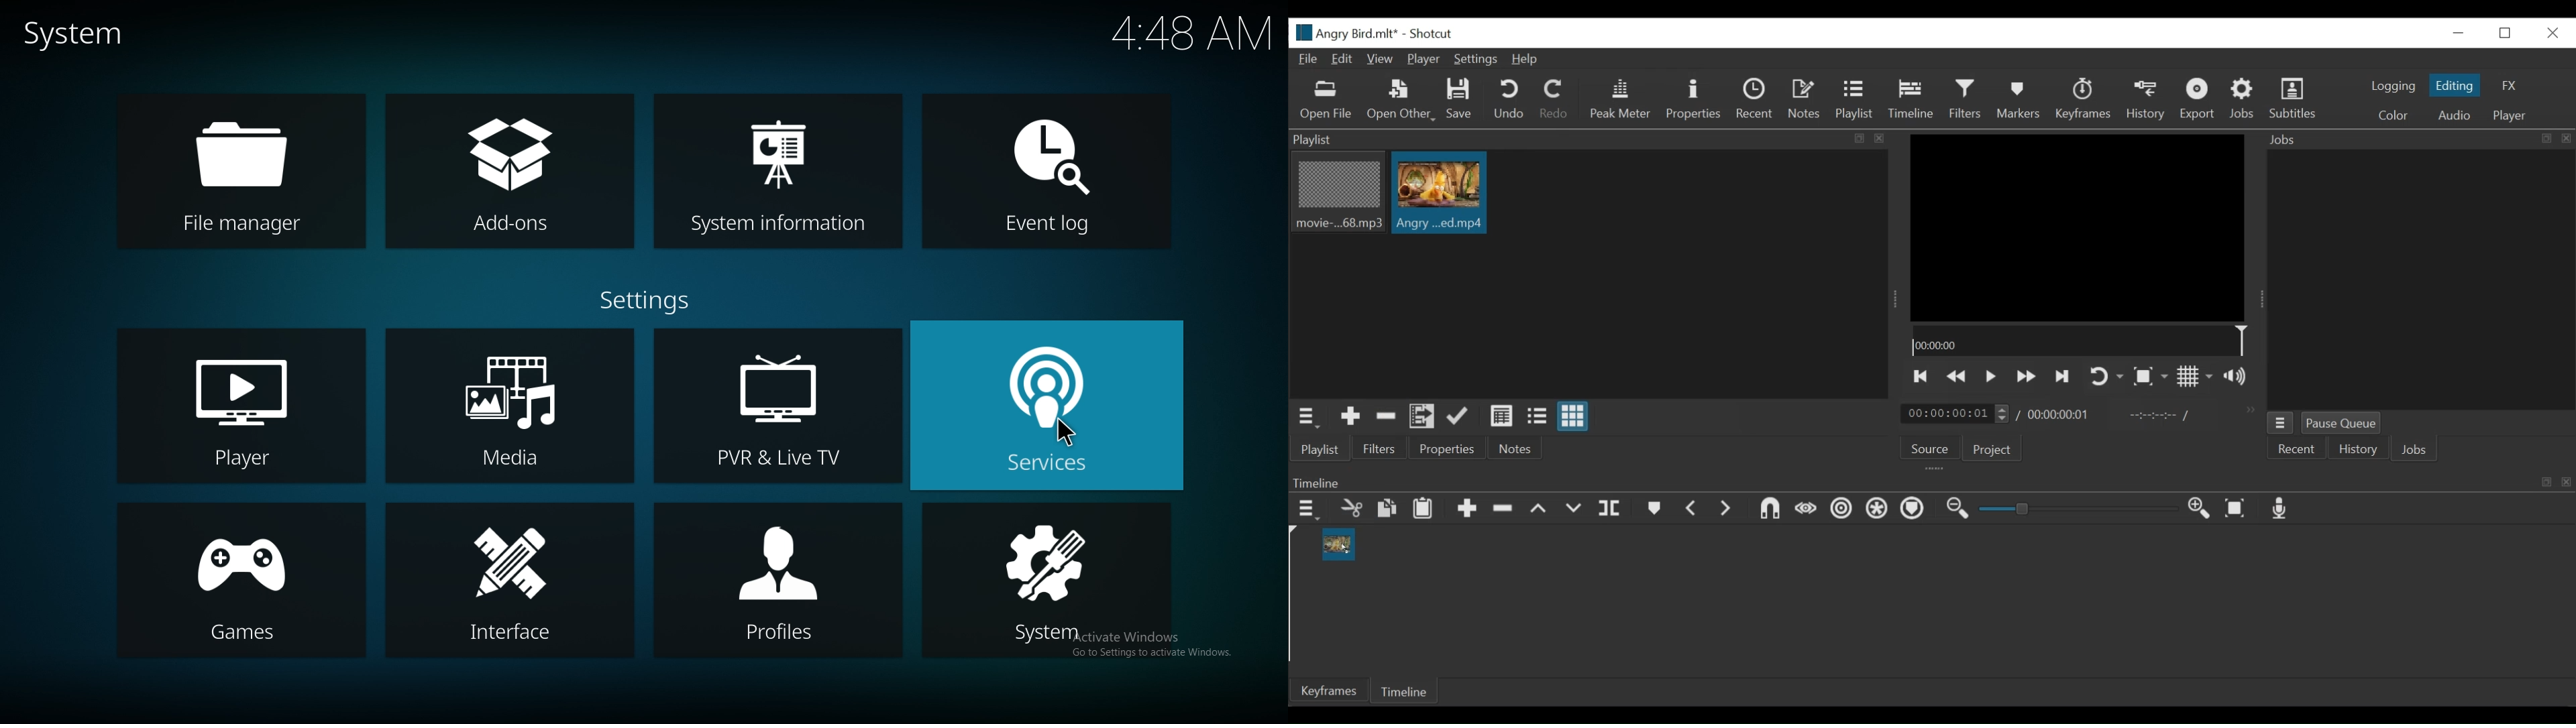  Describe the element at coordinates (2060, 414) in the screenshot. I see `Total Duration` at that location.